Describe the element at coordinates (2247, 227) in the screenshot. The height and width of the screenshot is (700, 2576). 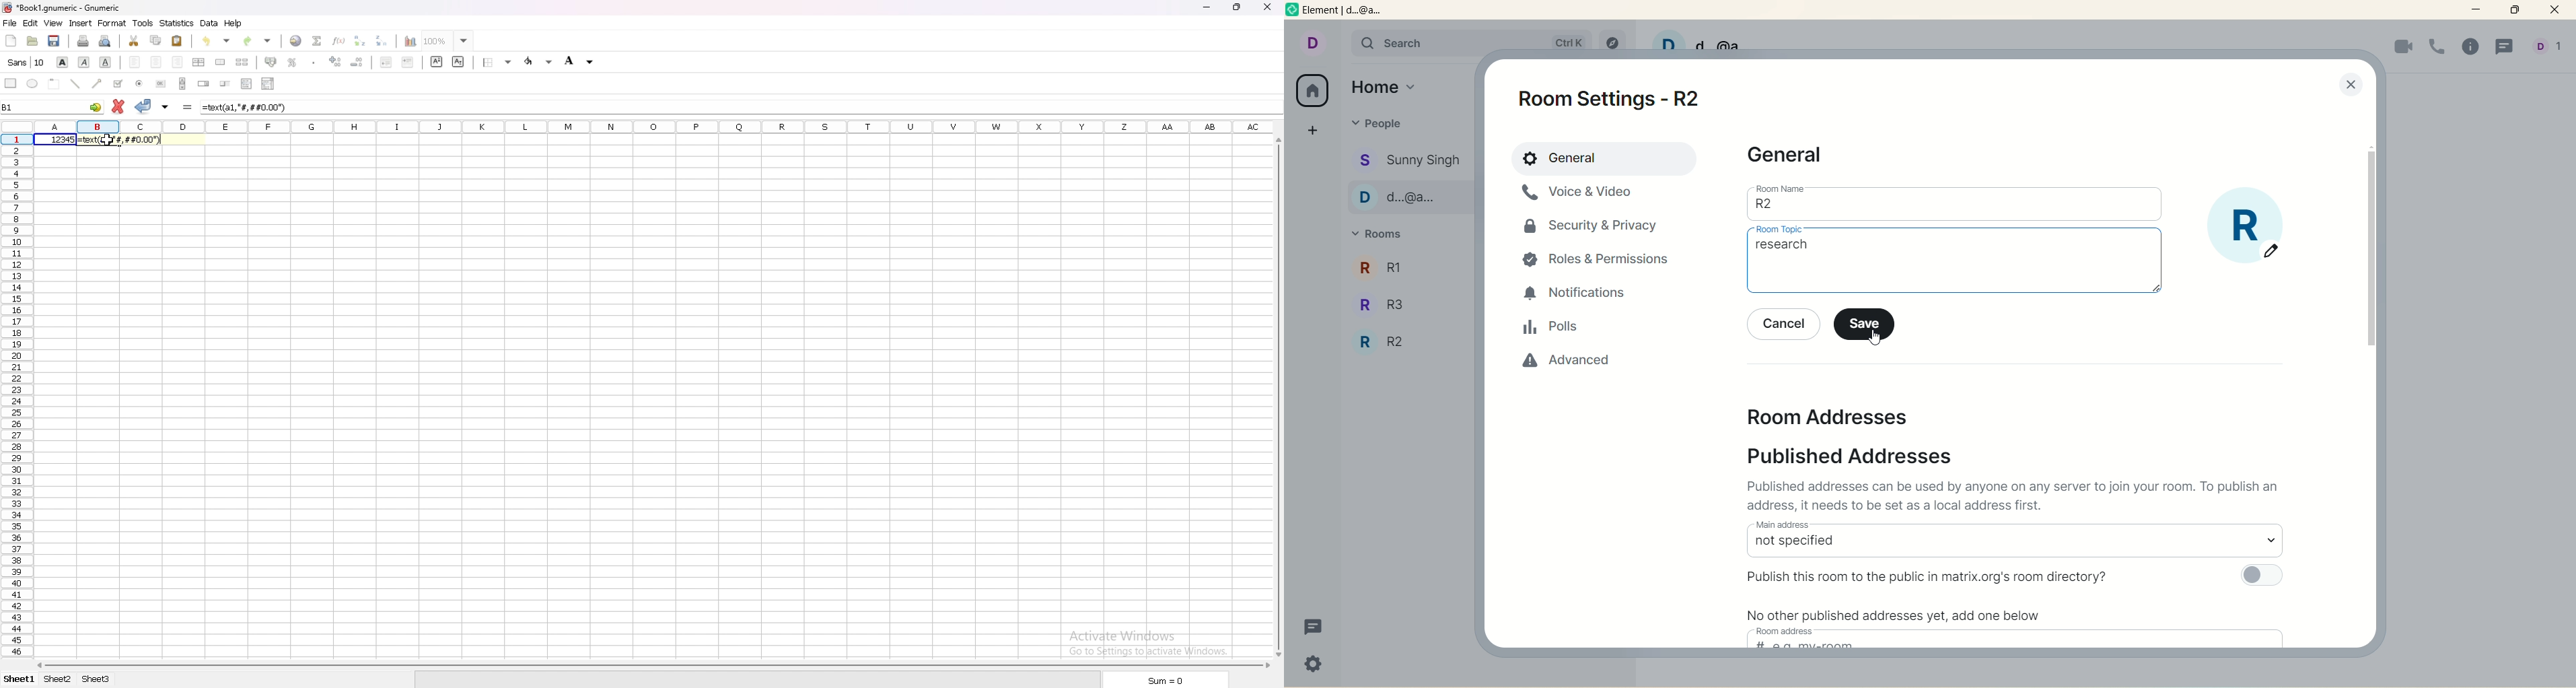
I see `room display picture` at that location.